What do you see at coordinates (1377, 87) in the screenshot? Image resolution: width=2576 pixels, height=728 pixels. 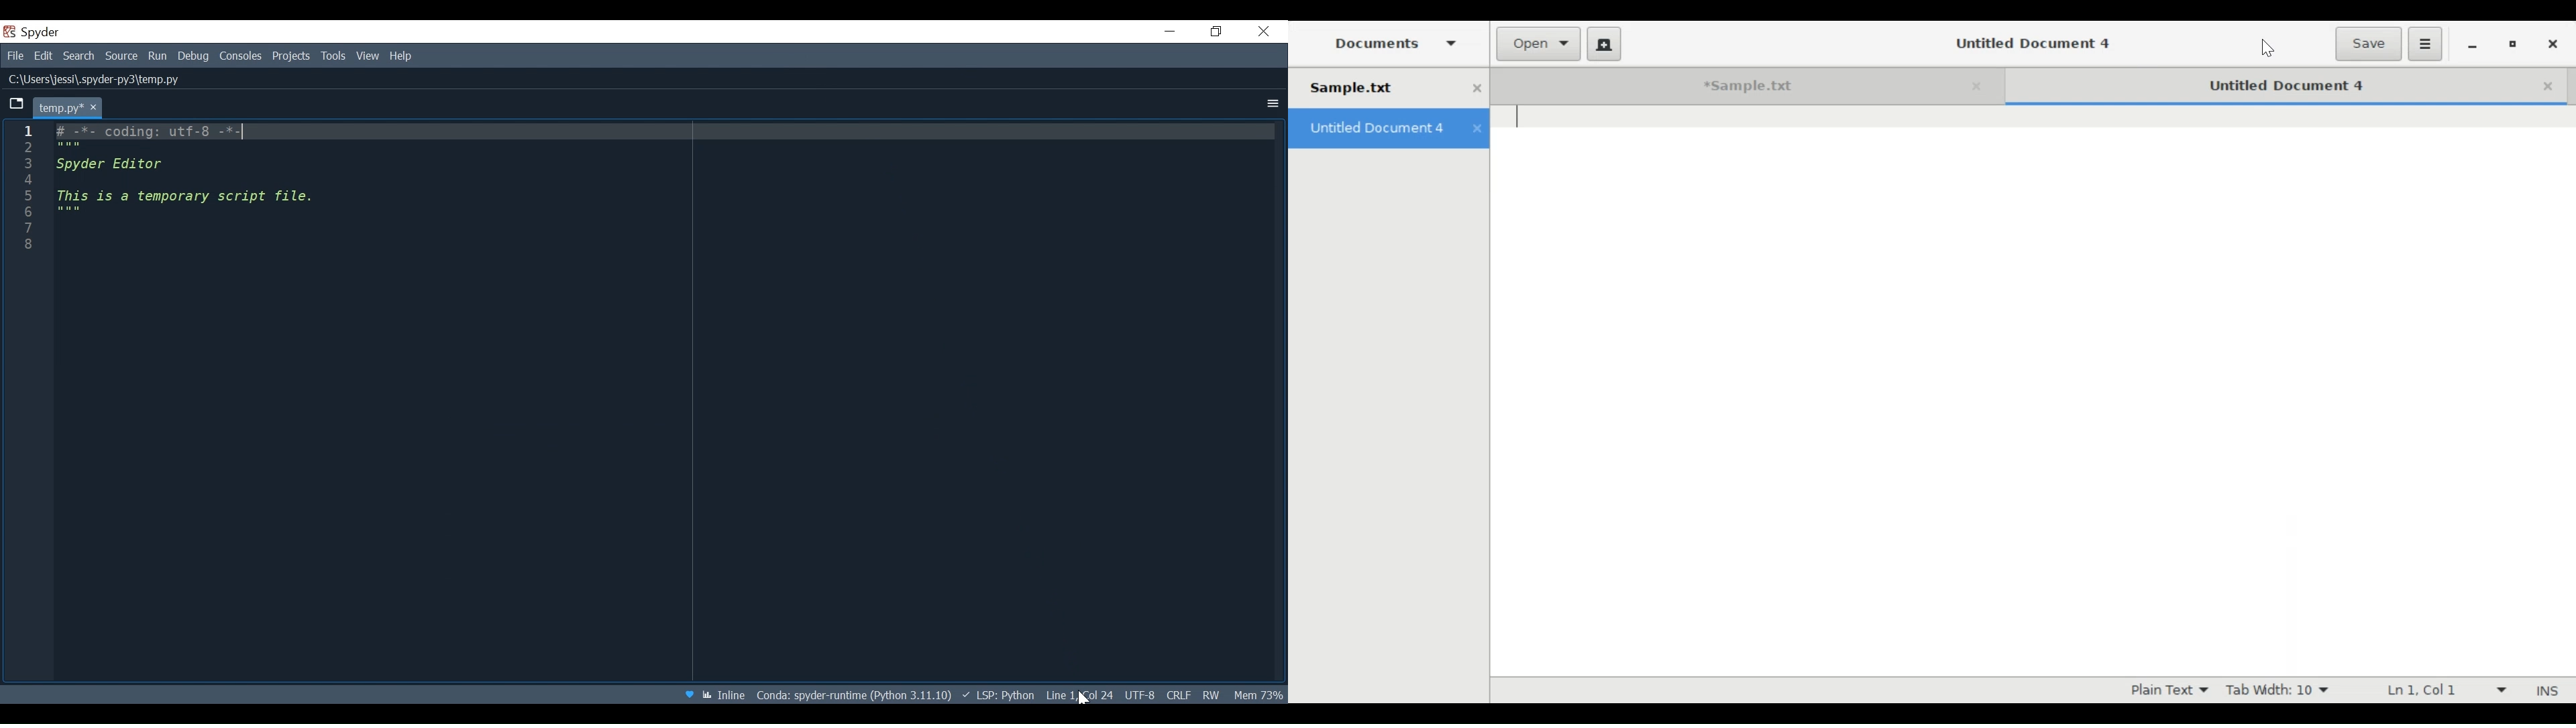 I see `Sample.txt` at bounding box center [1377, 87].